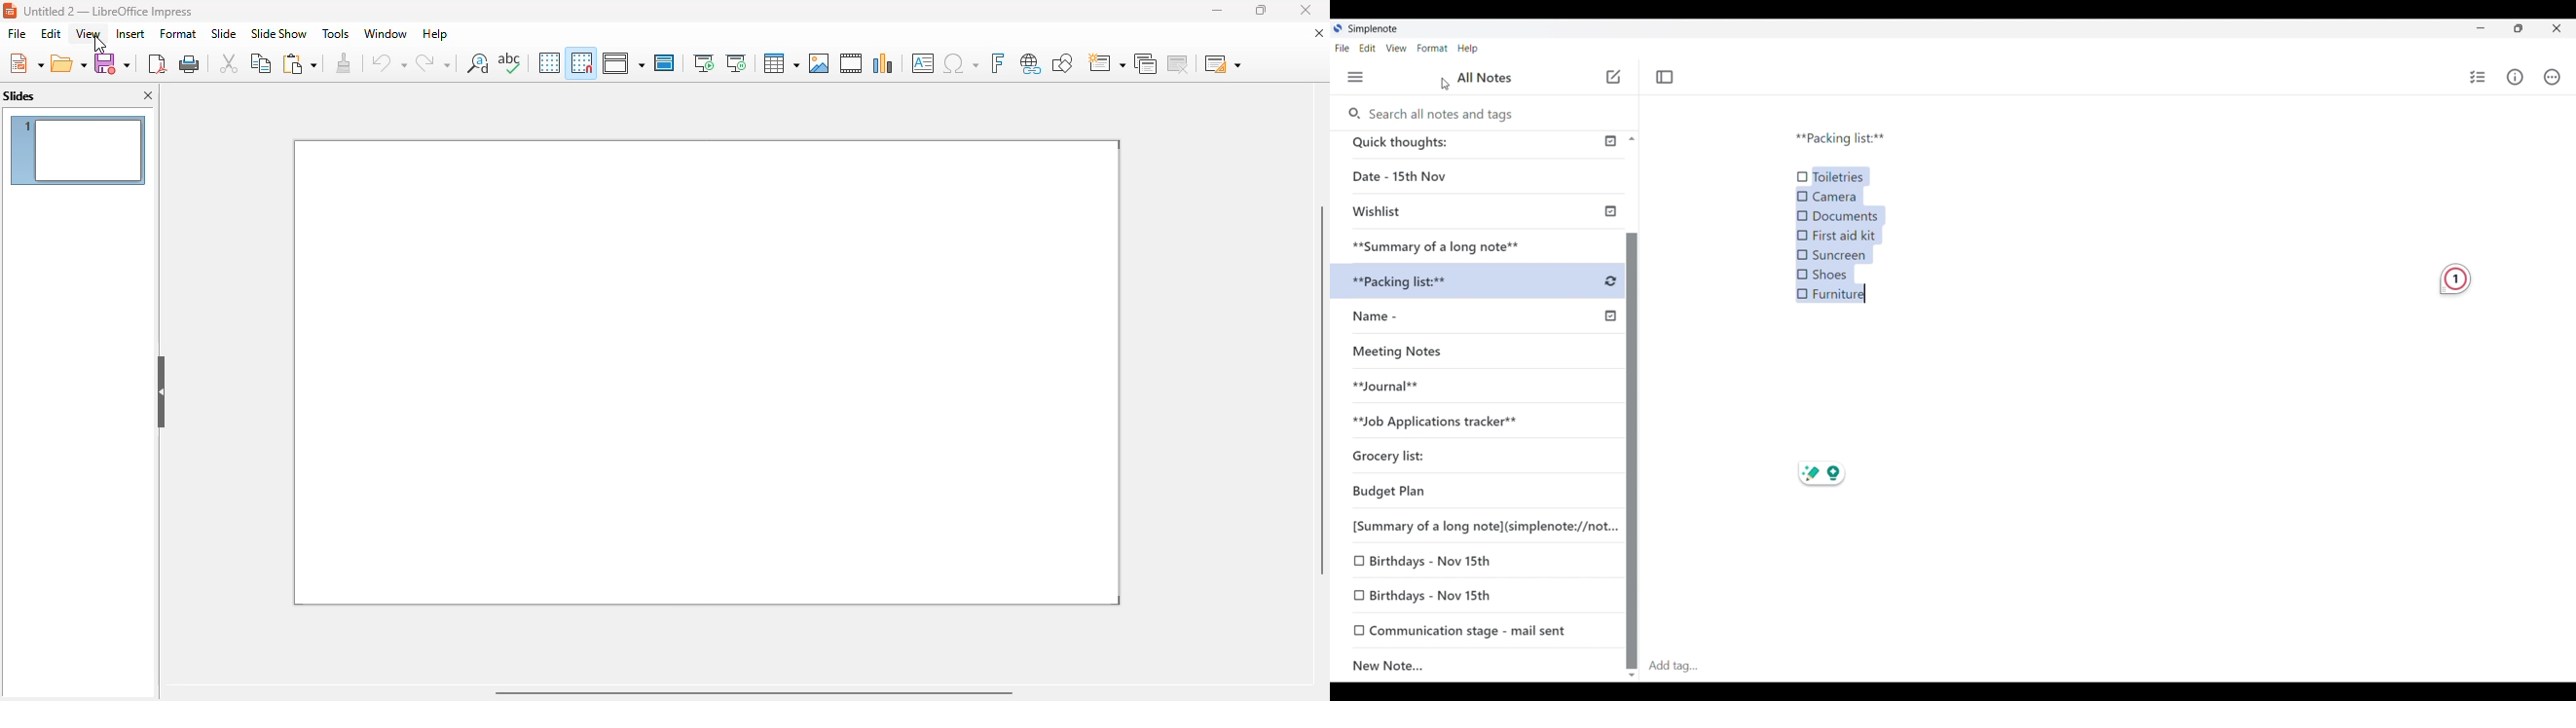 Image resolution: width=2576 pixels, height=728 pixels. What do you see at coordinates (88, 33) in the screenshot?
I see `view` at bounding box center [88, 33].